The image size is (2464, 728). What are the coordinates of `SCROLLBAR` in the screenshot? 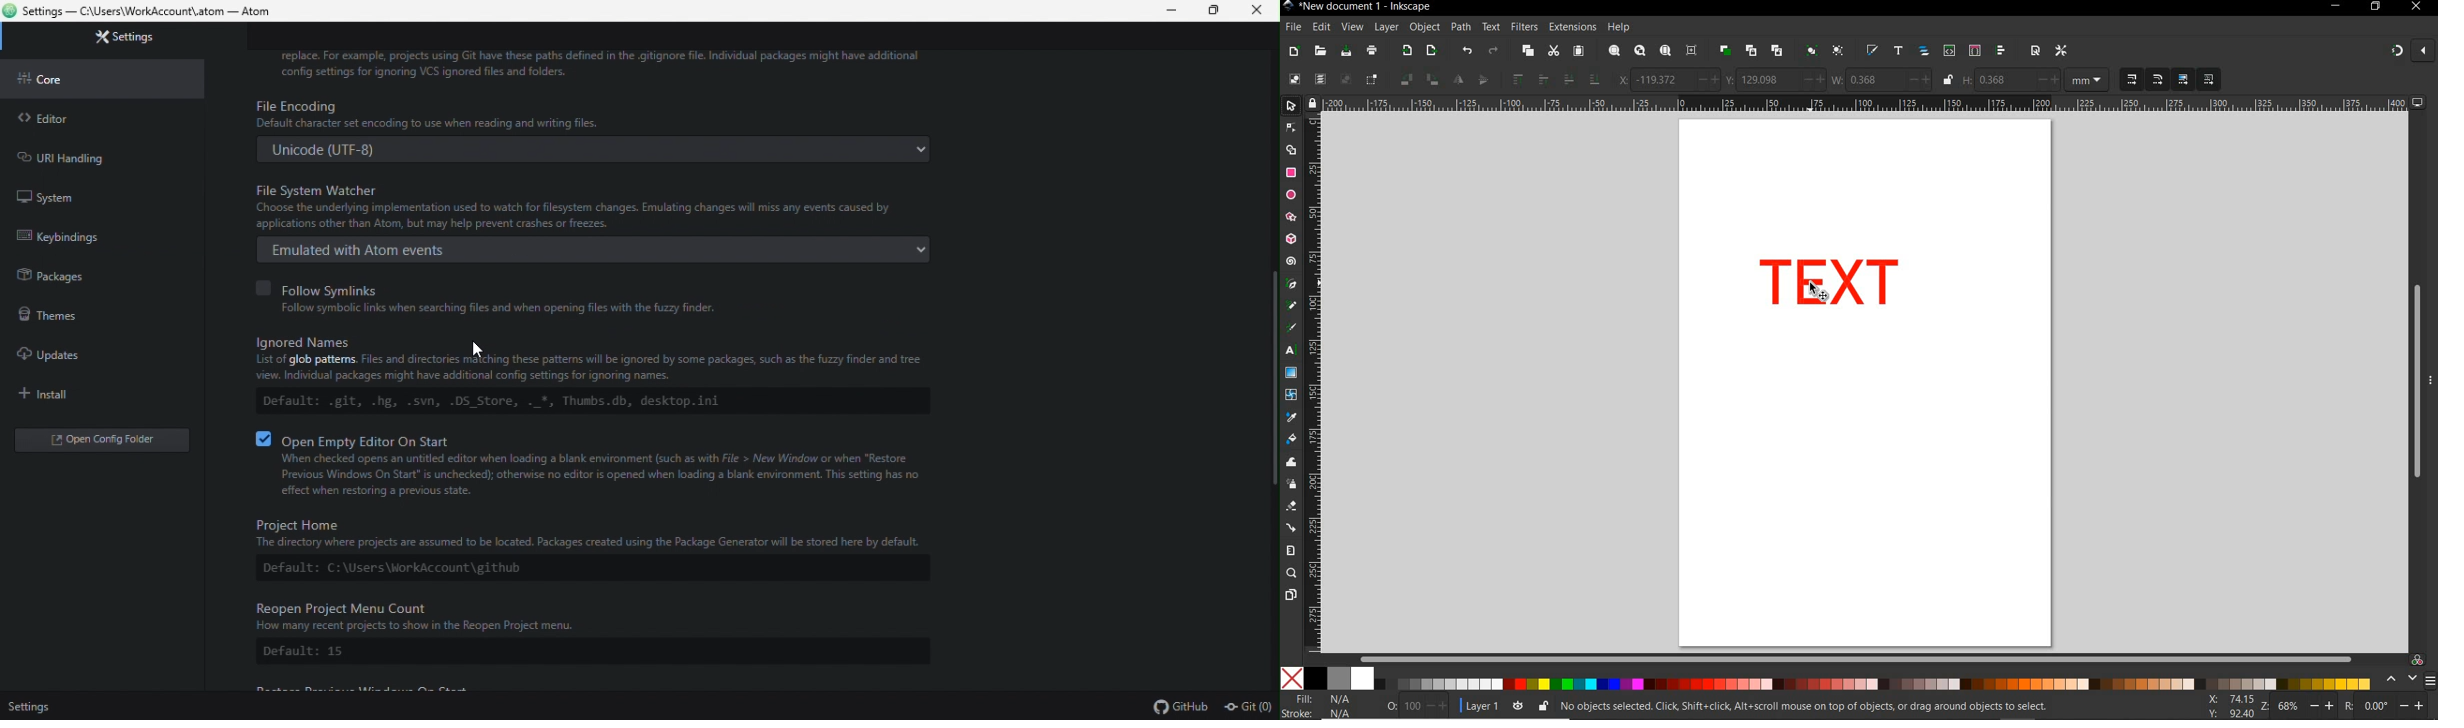 It's located at (1854, 657).